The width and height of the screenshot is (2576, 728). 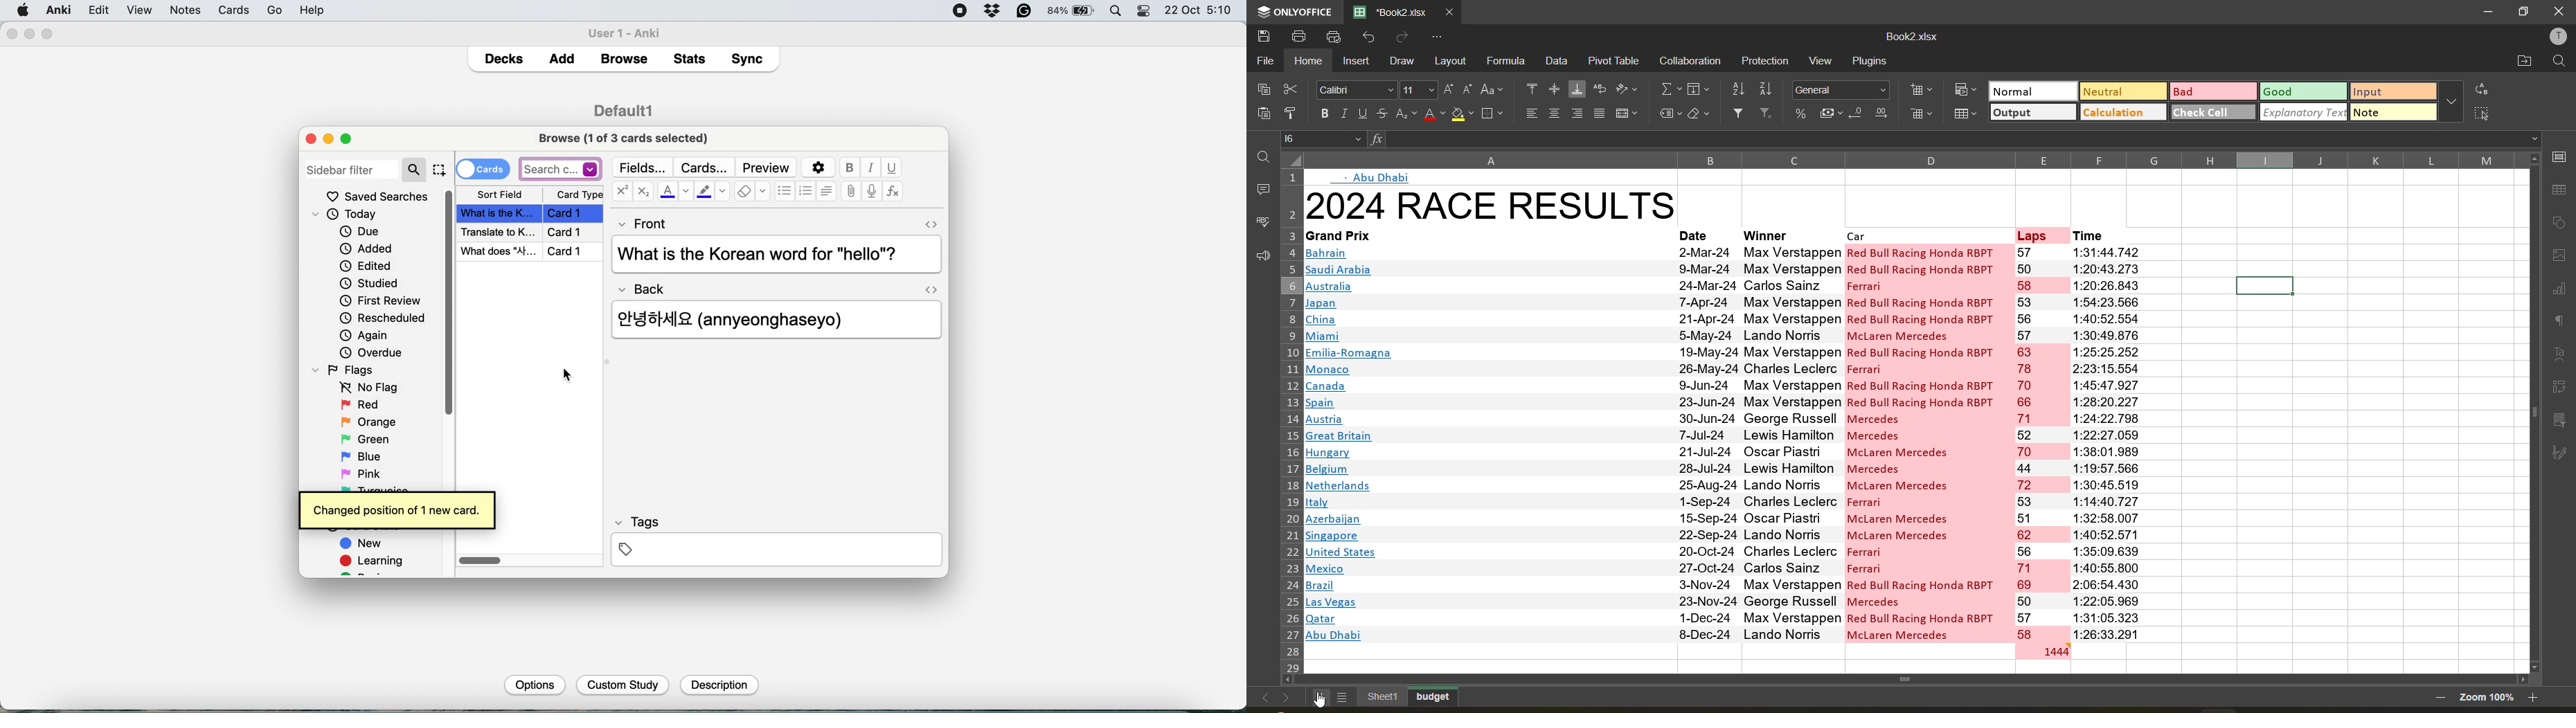 I want to click on resheduled, so click(x=386, y=318).